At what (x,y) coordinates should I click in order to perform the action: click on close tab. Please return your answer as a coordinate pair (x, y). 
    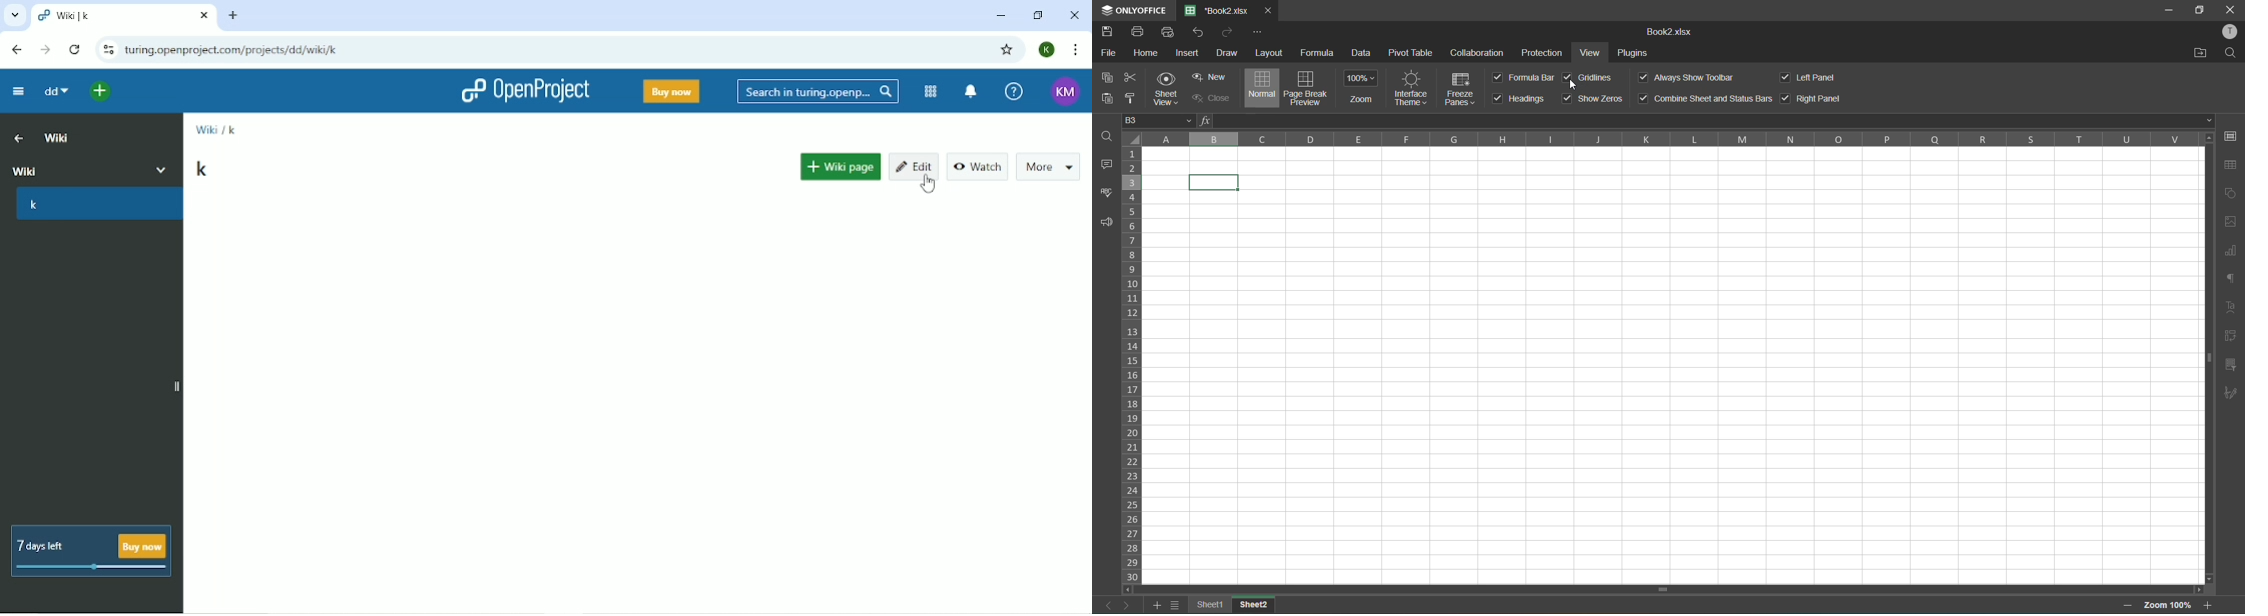
    Looking at the image, I should click on (1266, 9).